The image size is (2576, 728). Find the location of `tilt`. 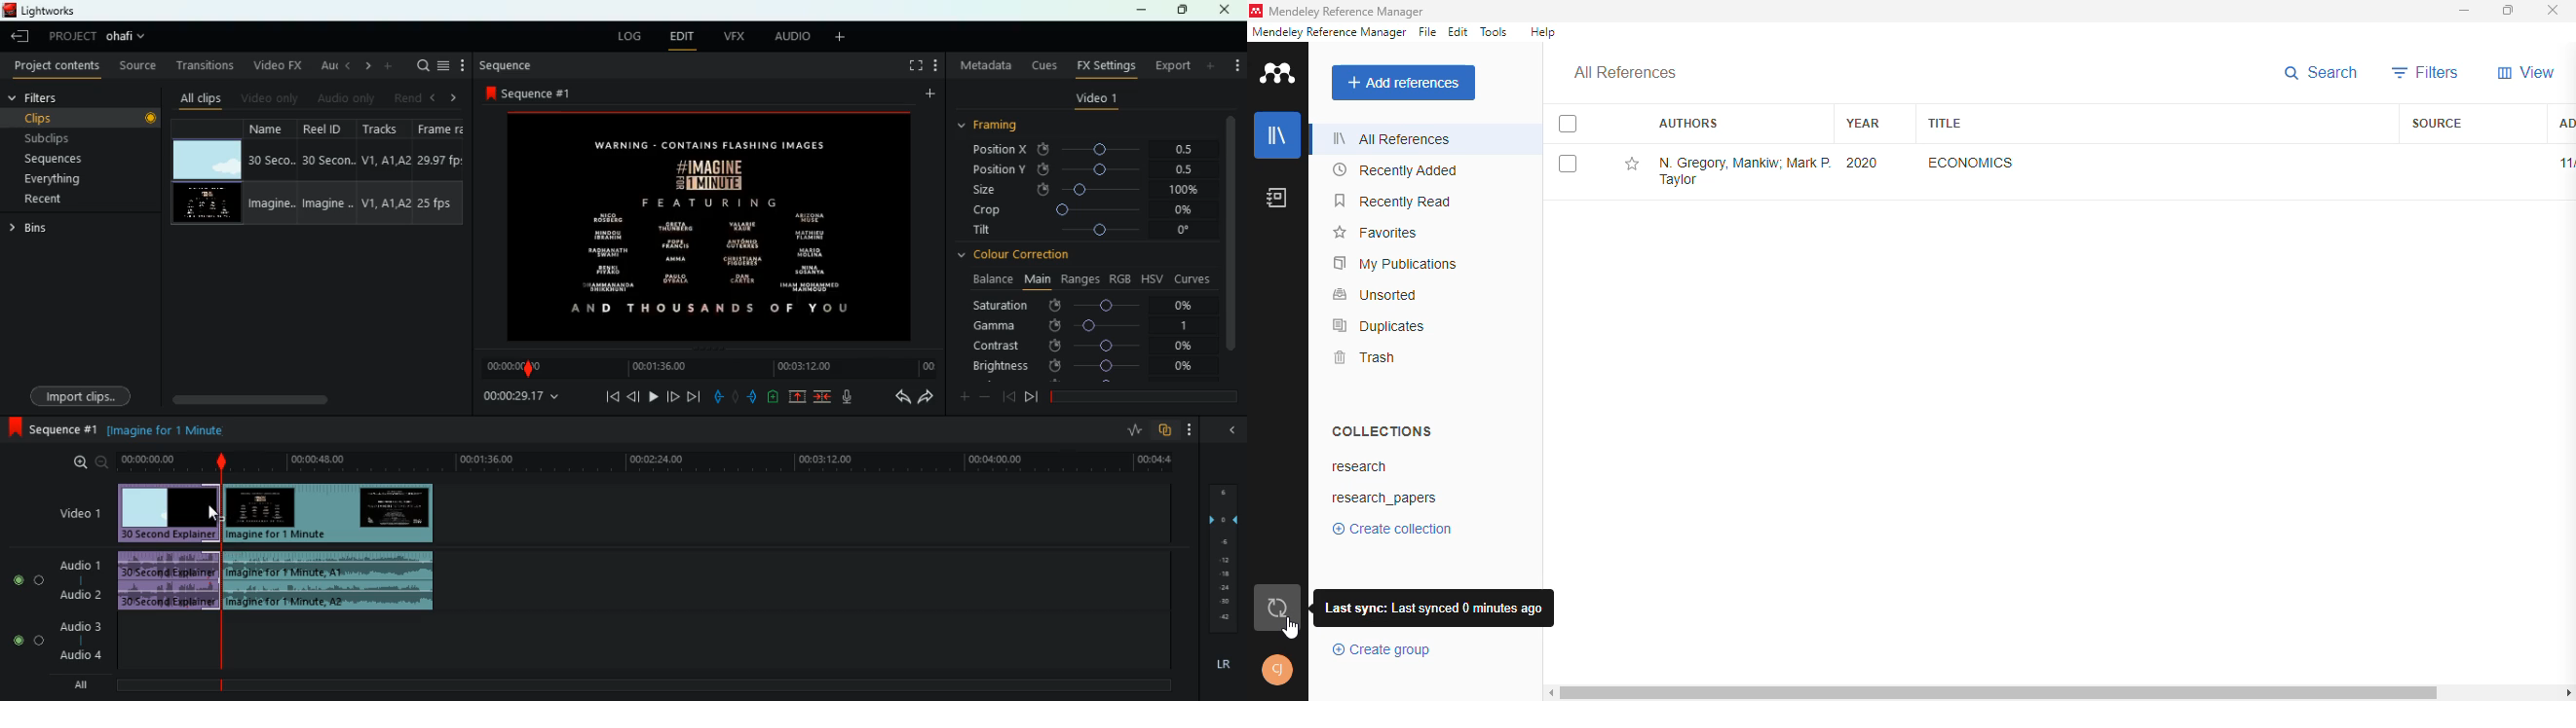

tilt is located at coordinates (1084, 232).